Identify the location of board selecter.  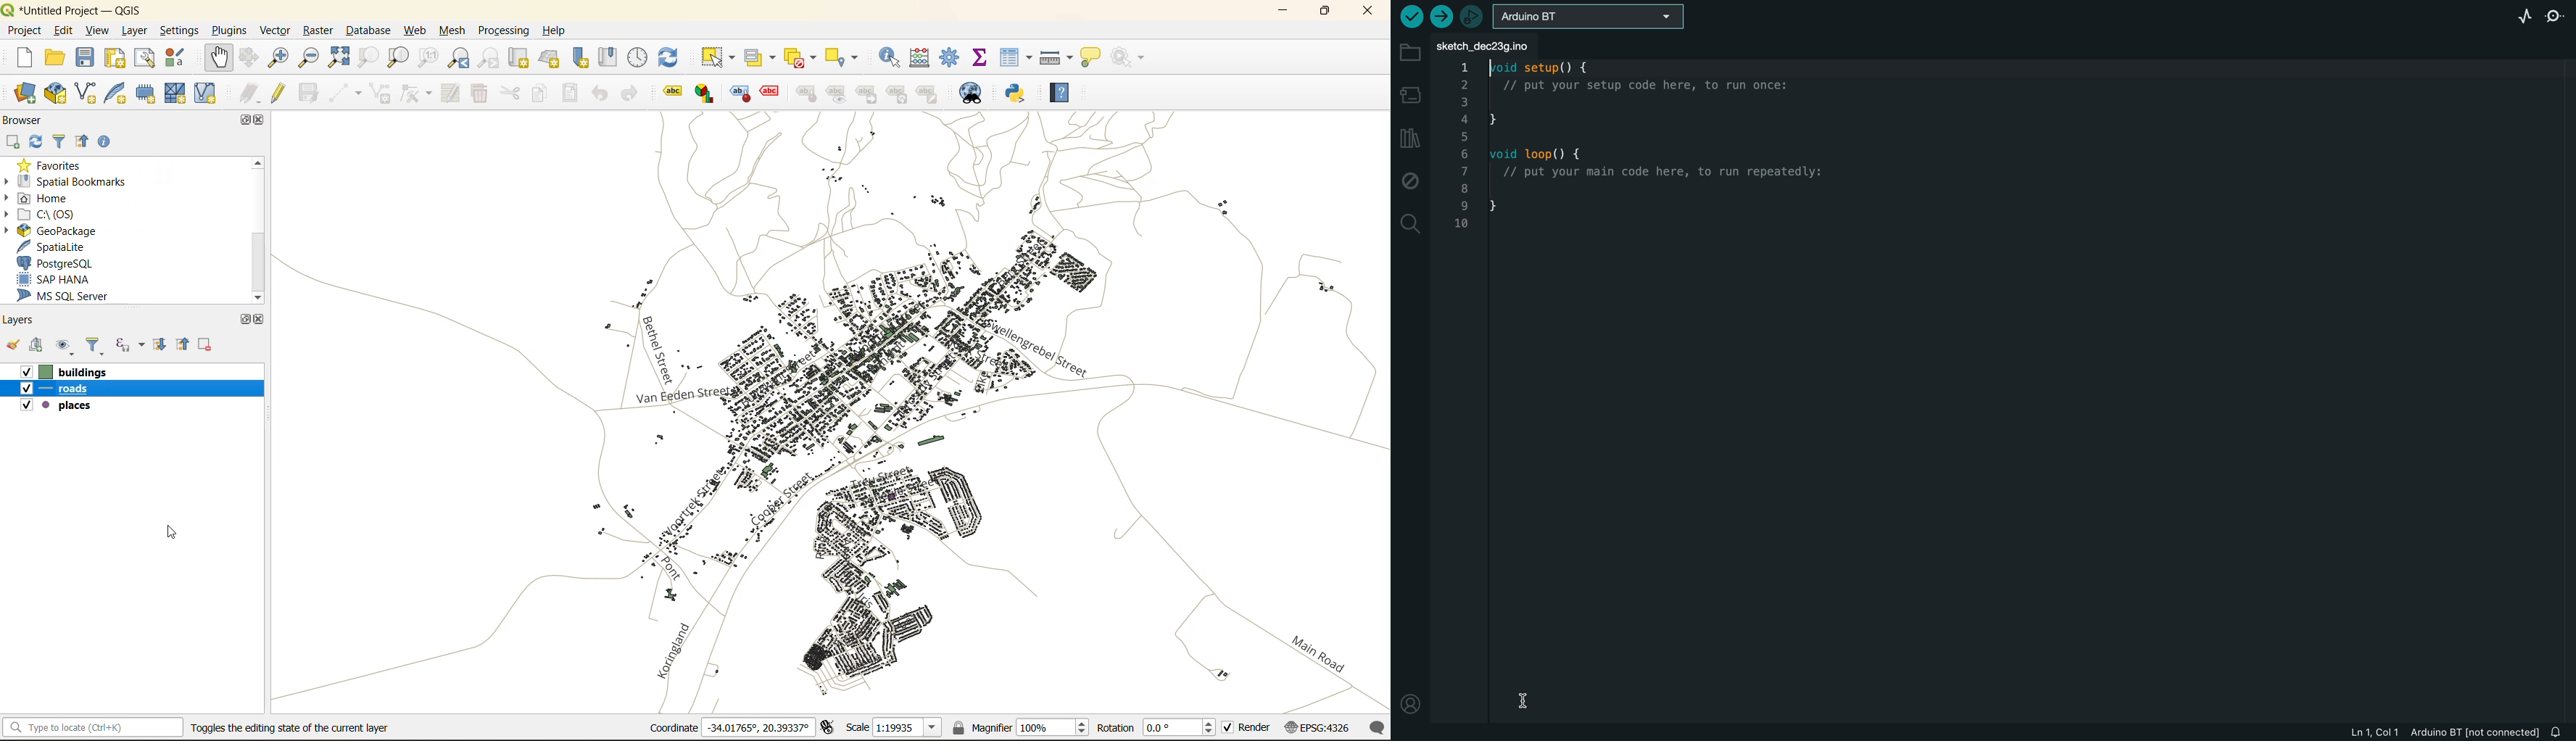
(1591, 17).